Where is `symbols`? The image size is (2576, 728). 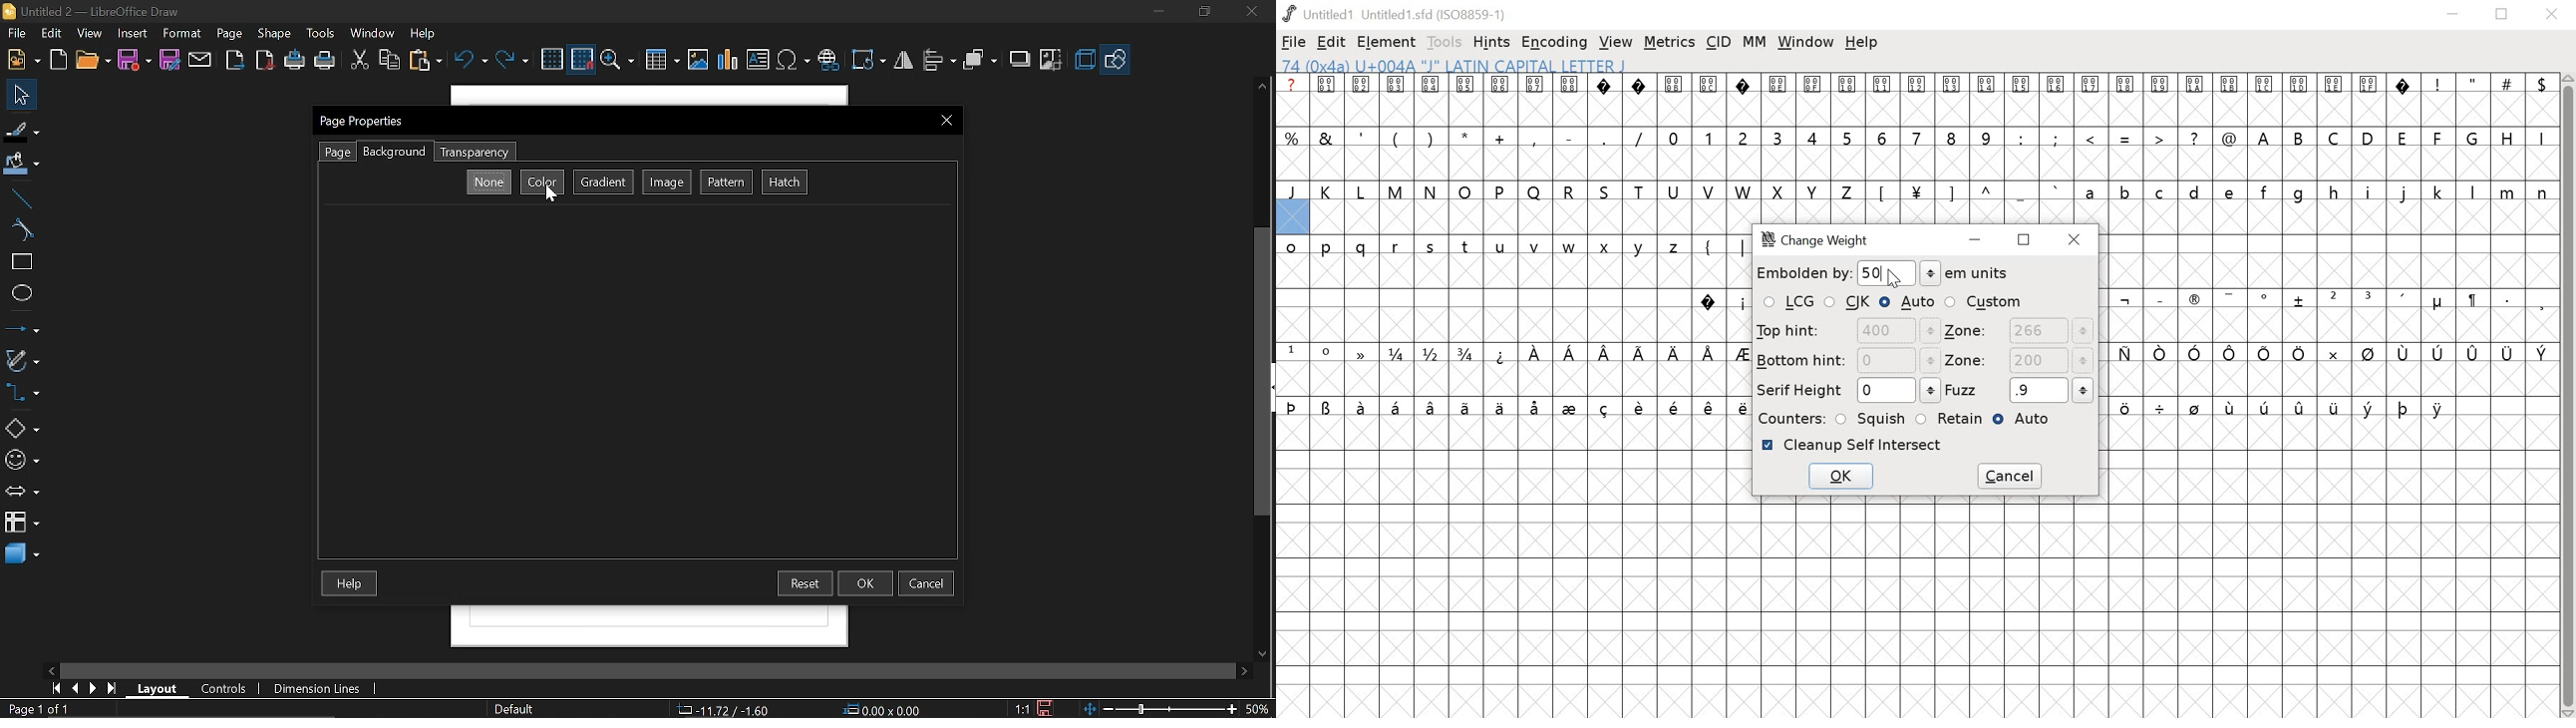
symbols is located at coordinates (1721, 302).